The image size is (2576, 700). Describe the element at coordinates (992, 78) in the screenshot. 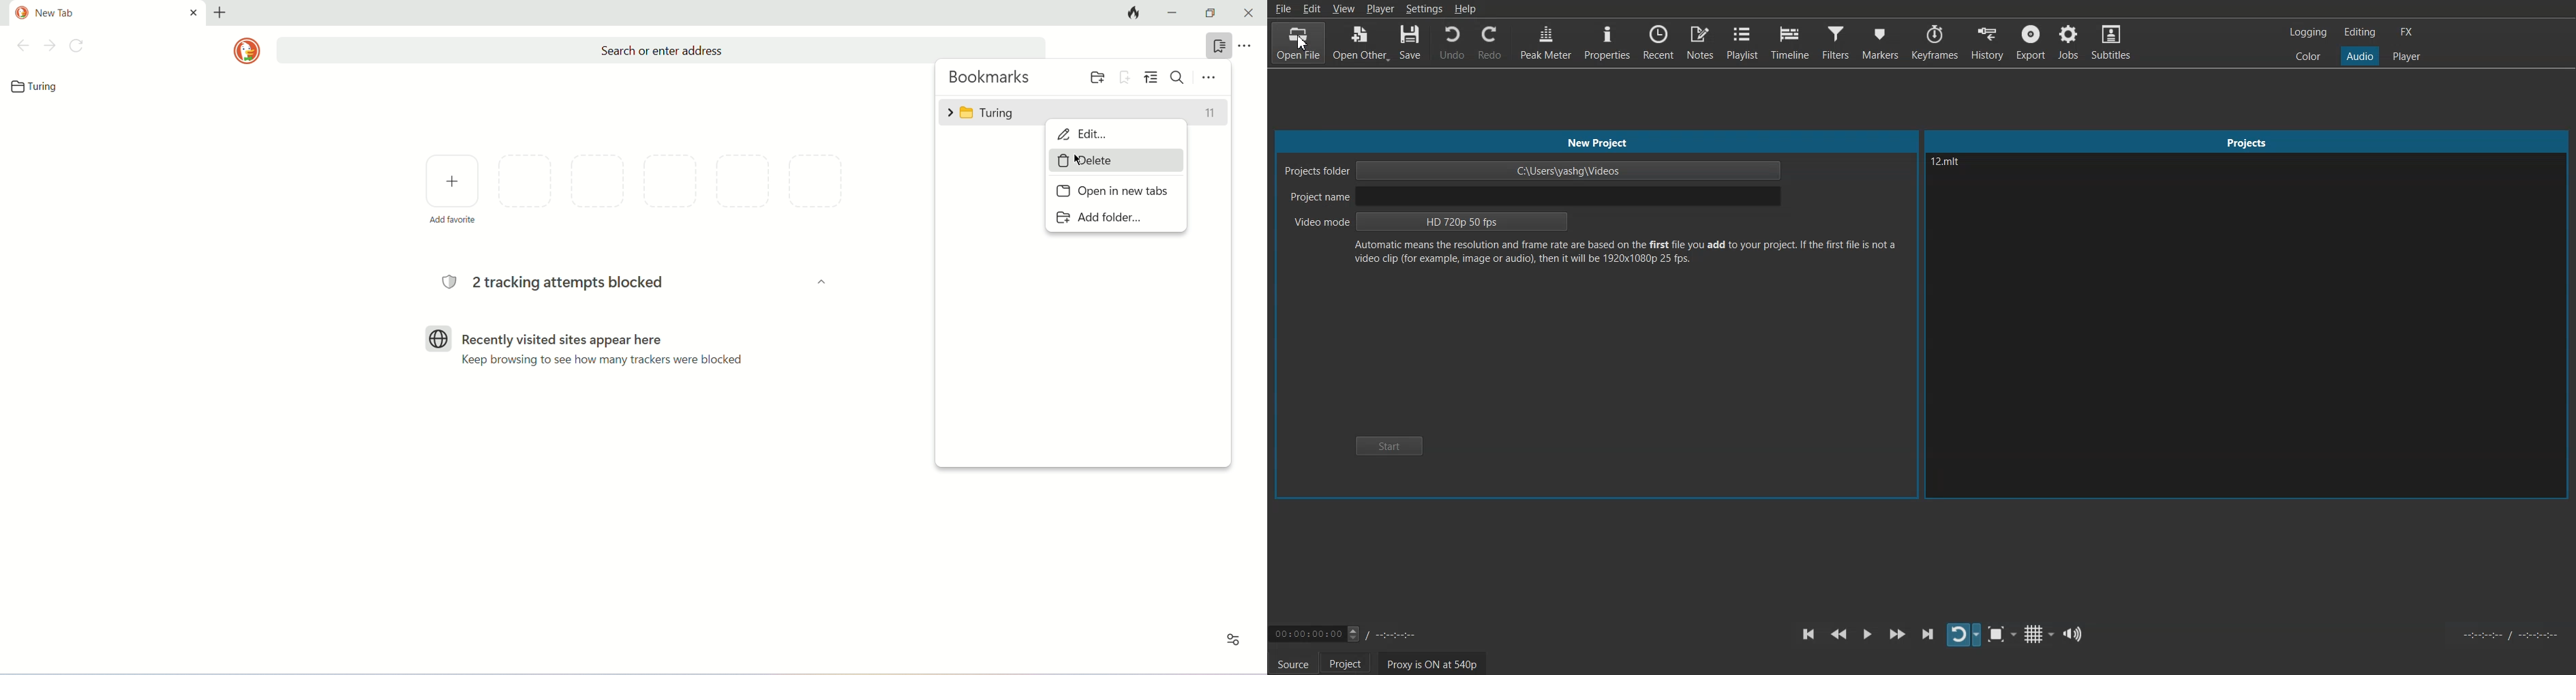

I see `bookmarks` at that location.